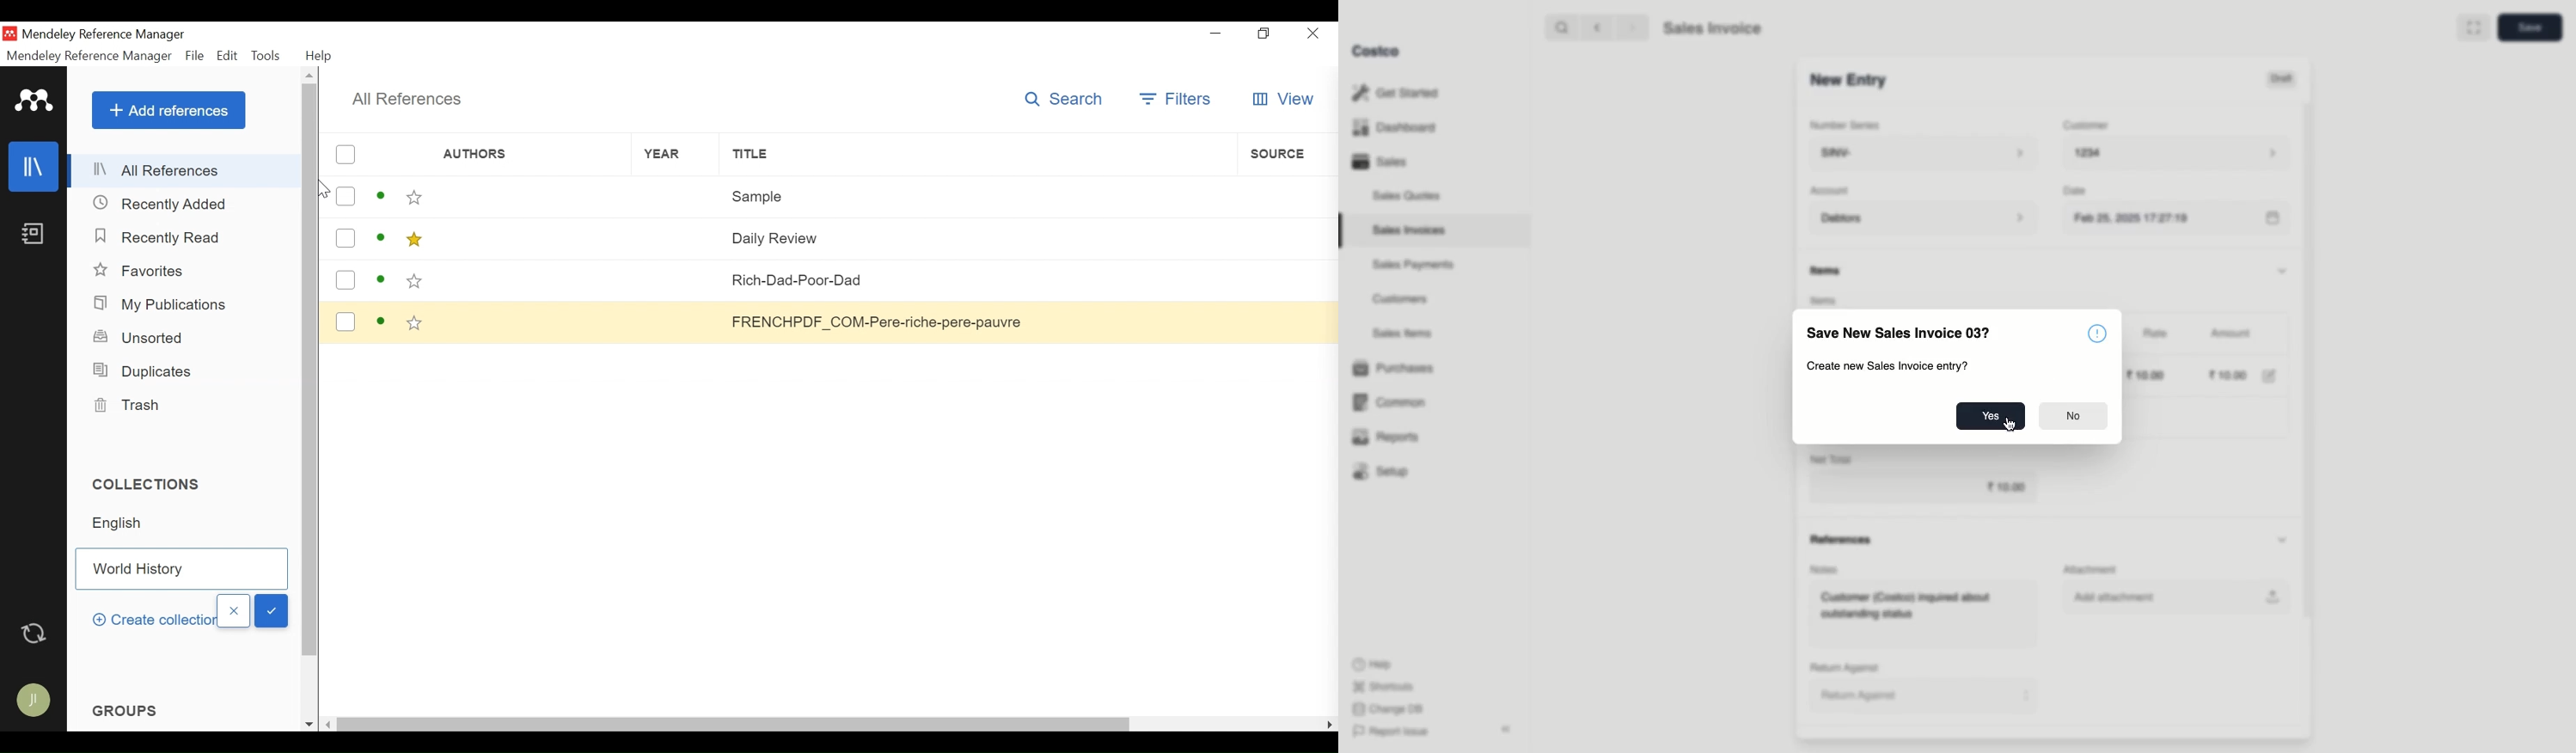 The height and width of the screenshot is (756, 2576). Describe the element at coordinates (1283, 236) in the screenshot. I see `Source` at that location.